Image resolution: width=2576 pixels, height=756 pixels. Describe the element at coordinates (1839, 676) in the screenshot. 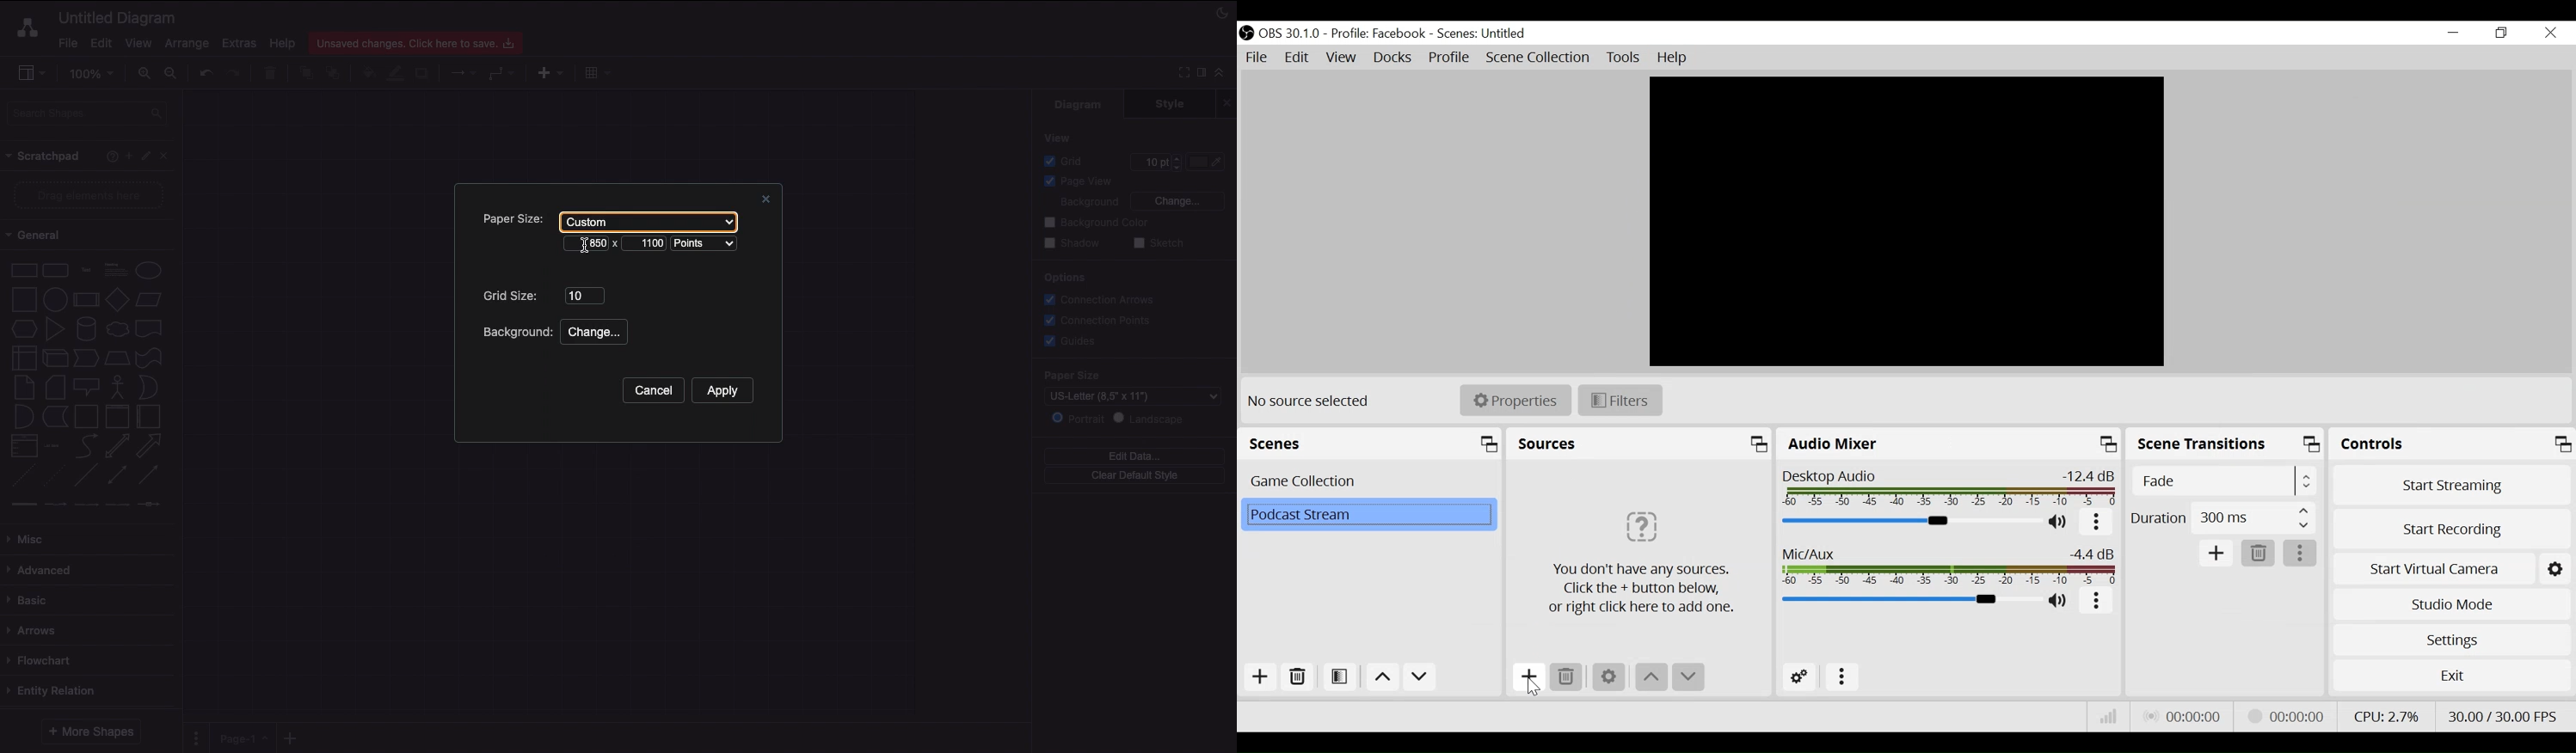

I see `More Options` at that location.